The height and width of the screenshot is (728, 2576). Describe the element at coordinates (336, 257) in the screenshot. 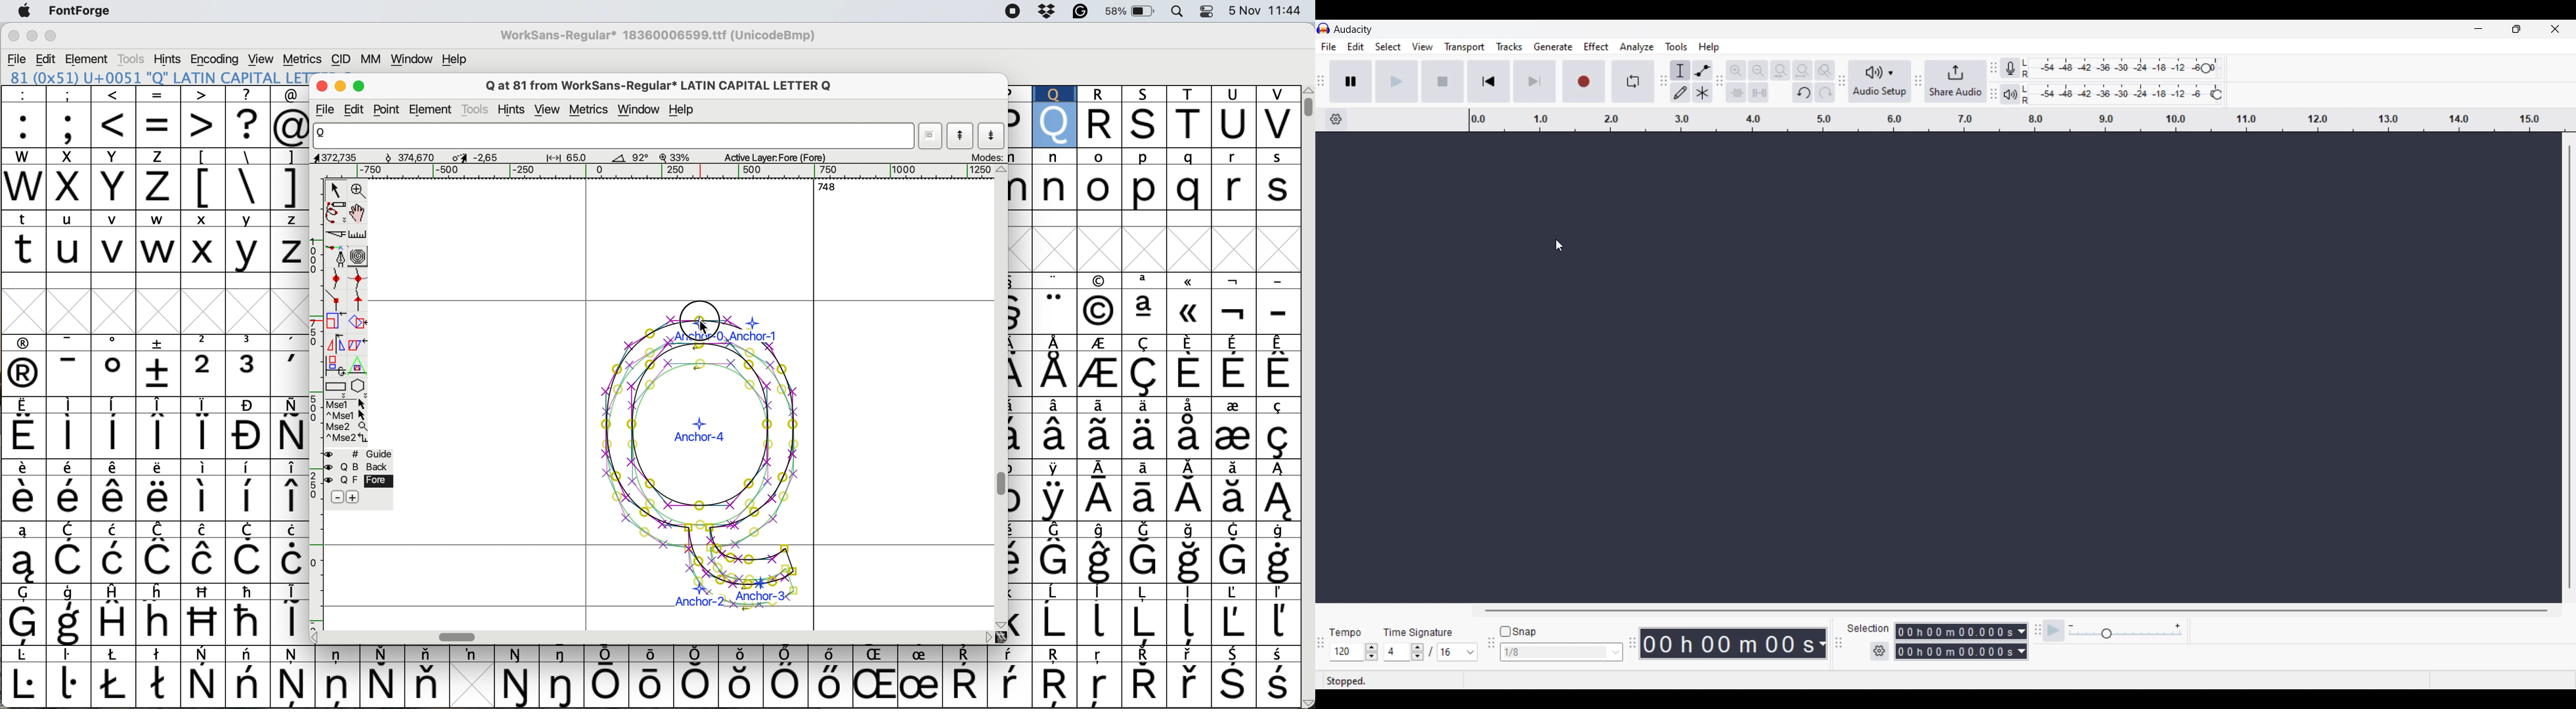

I see `add a point then drag out its points` at that location.